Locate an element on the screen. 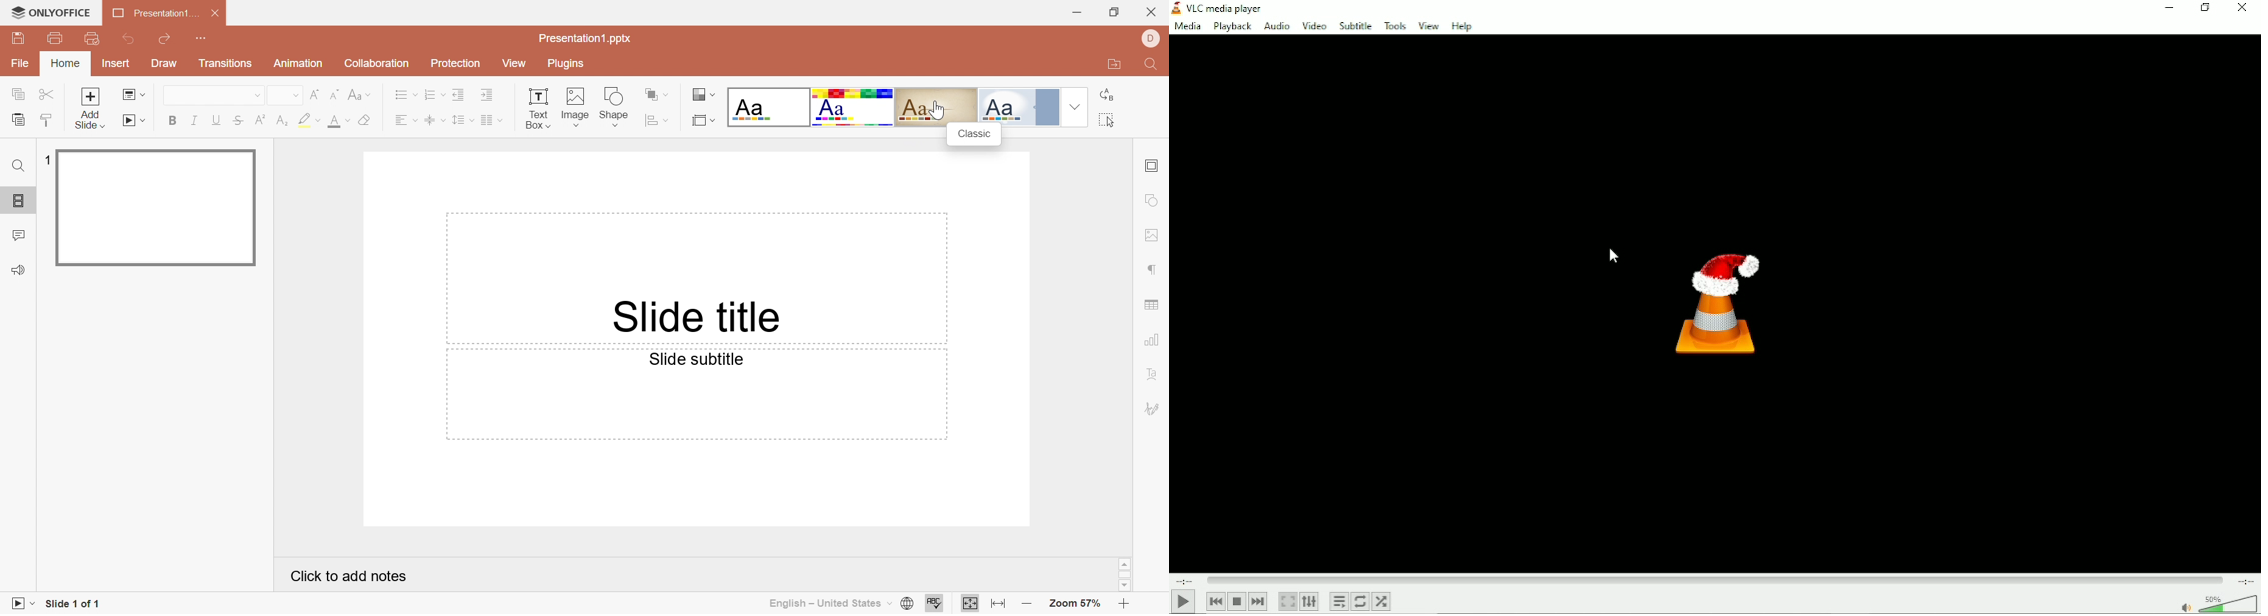  Text Art settings is located at coordinates (1156, 372).